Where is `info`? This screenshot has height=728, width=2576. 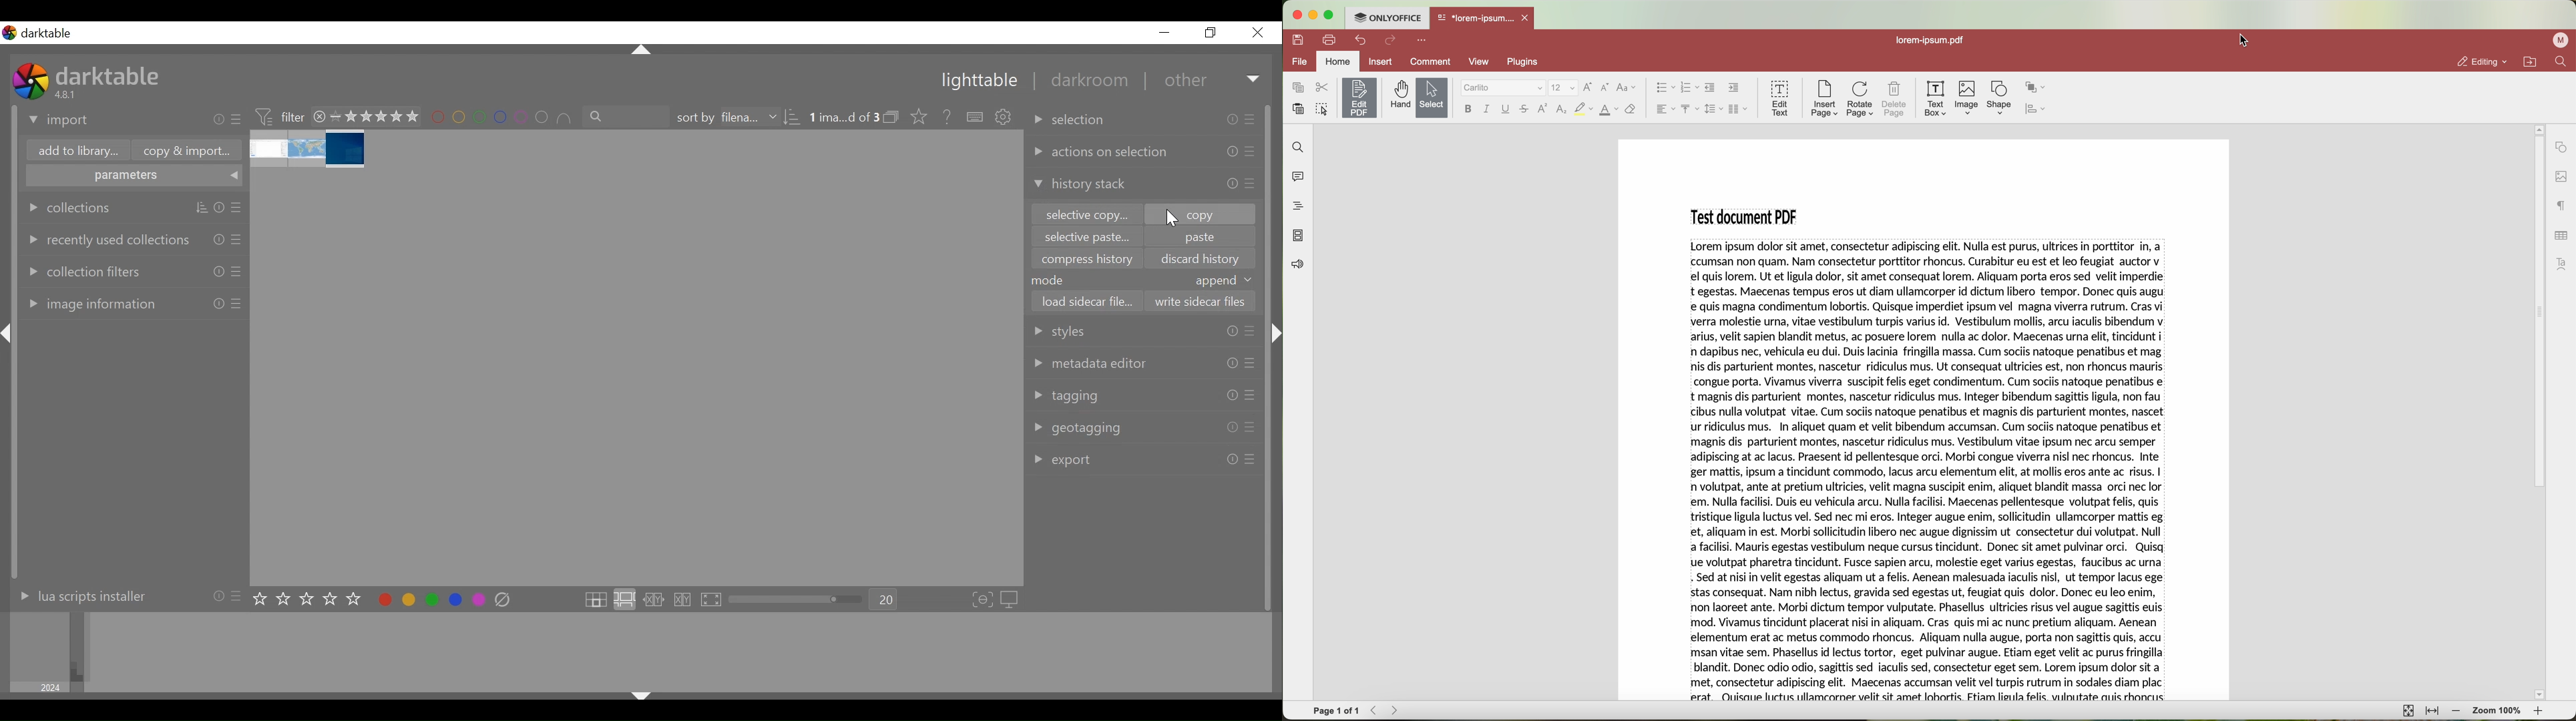
info is located at coordinates (1233, 152).